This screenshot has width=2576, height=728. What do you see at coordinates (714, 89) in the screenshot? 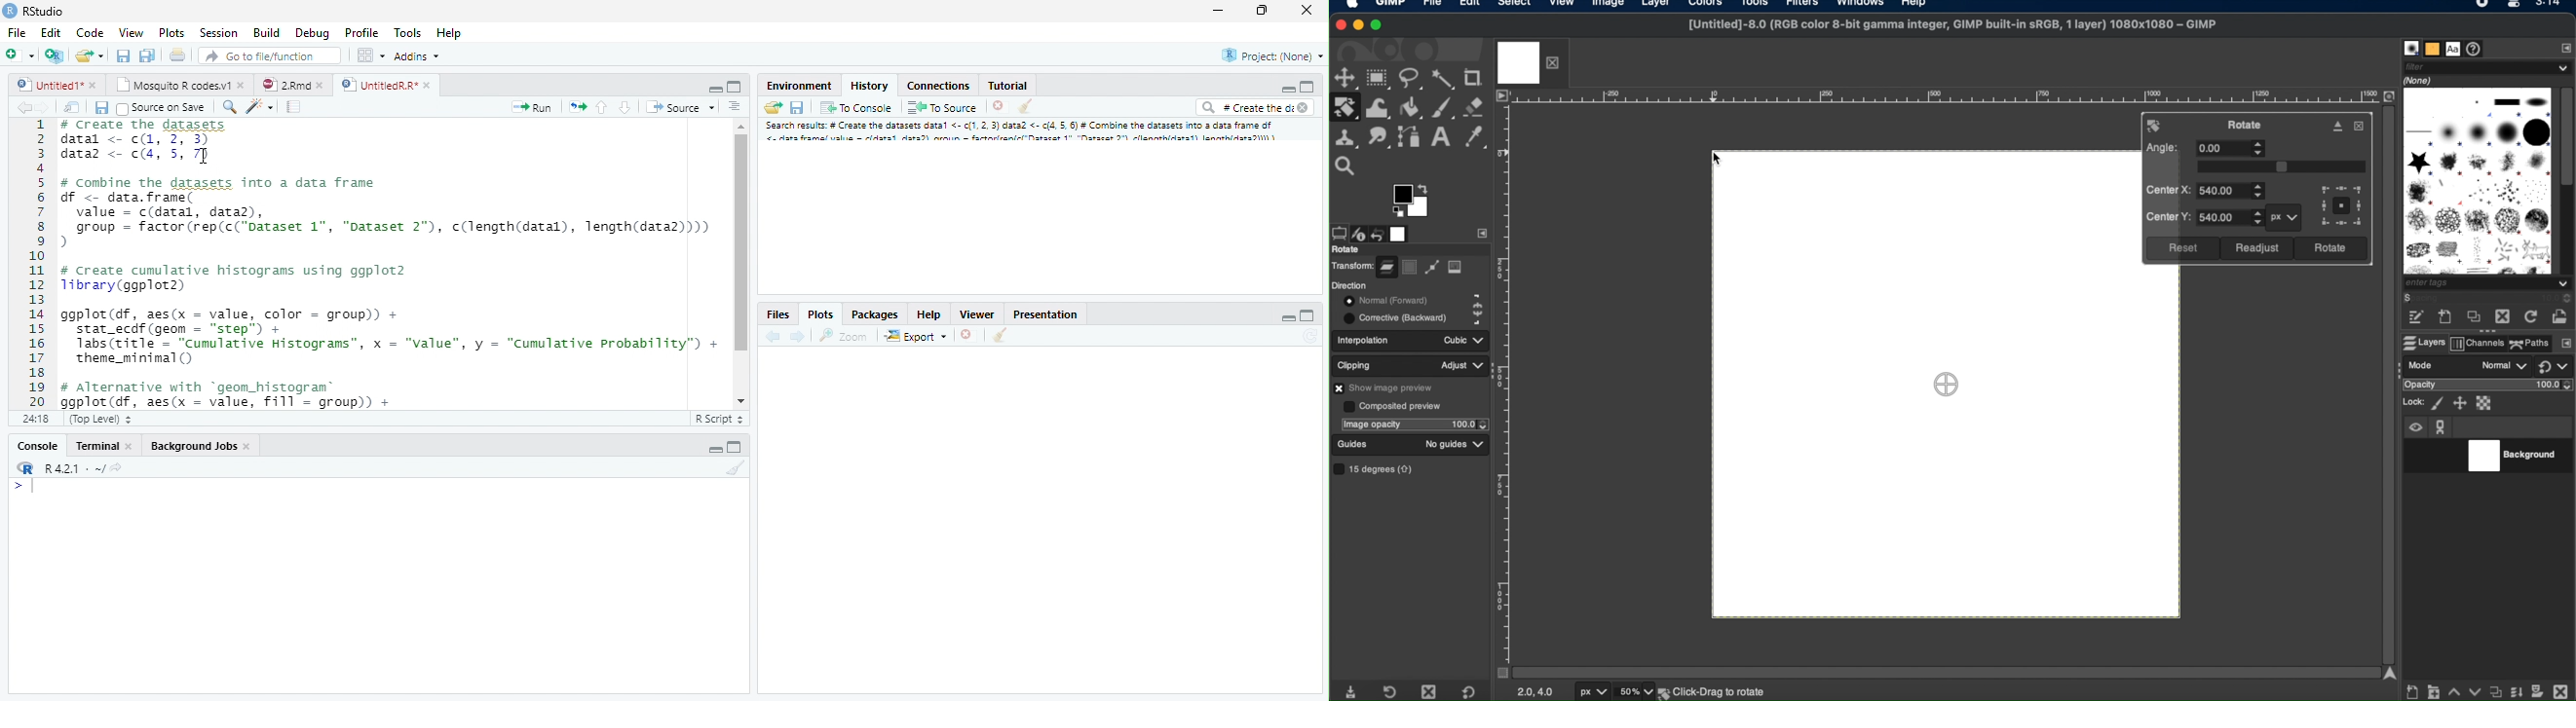
I see `Minimize` at bounding box center [714, 89].